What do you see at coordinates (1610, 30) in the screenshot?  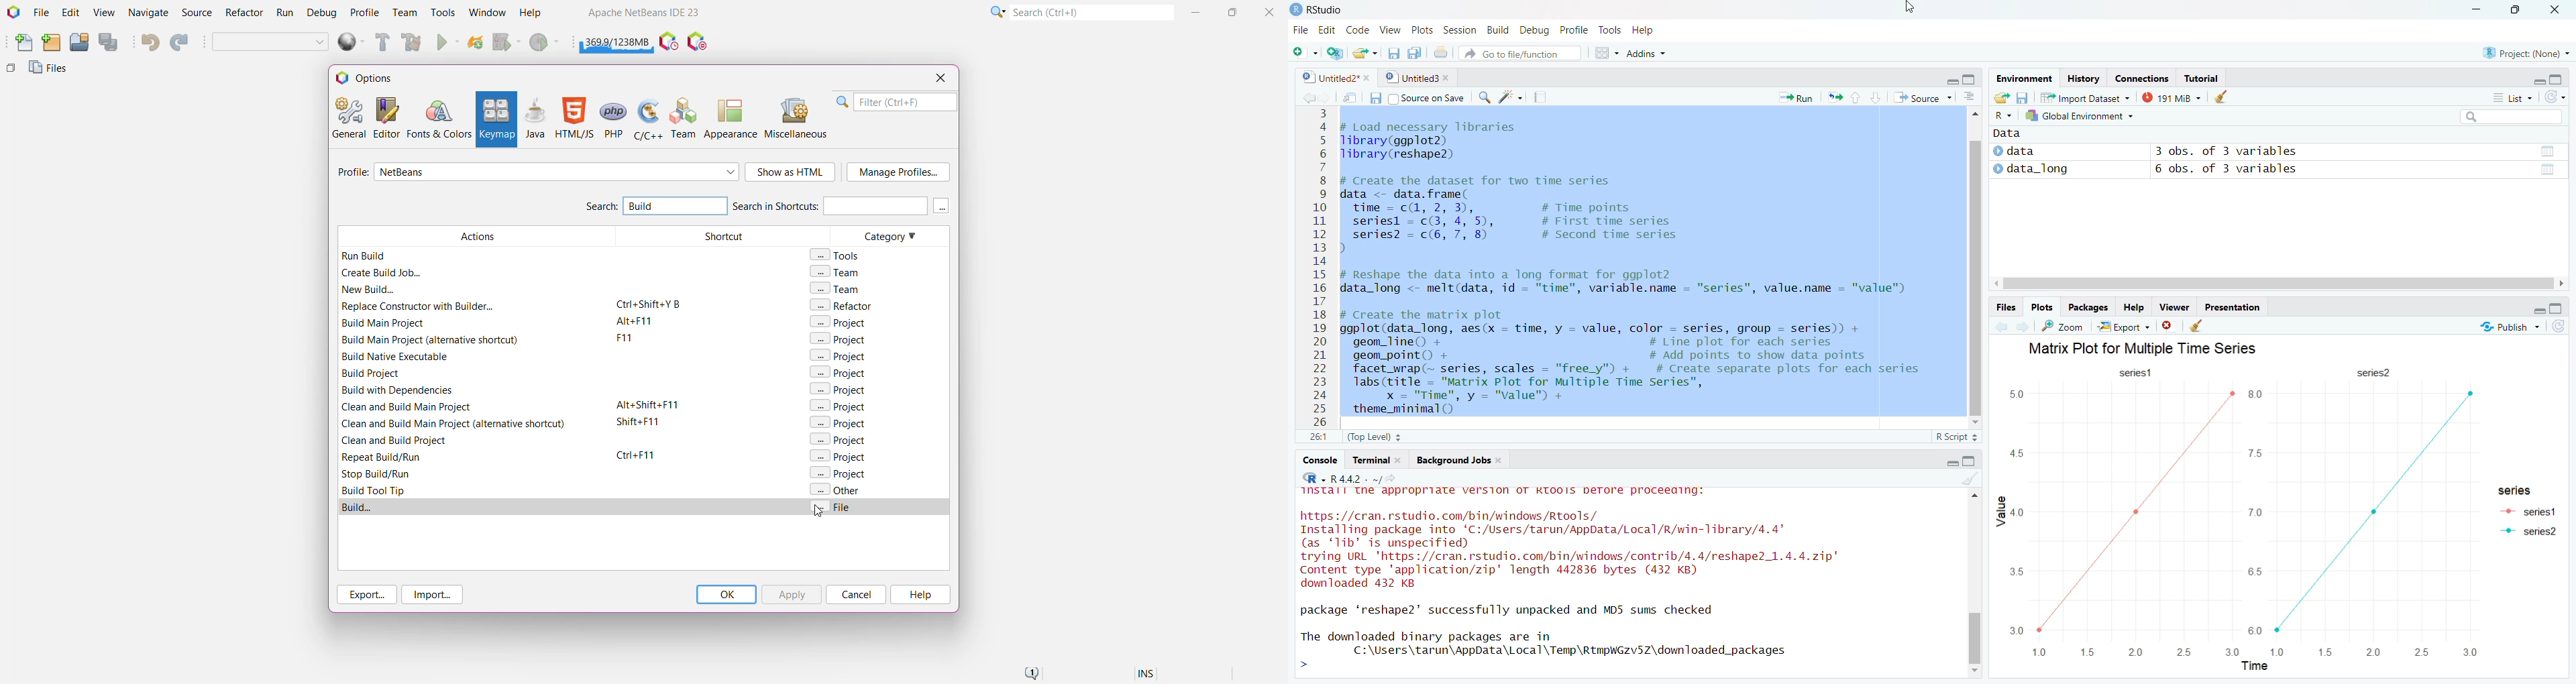 I see `Tools` at bounding box center [1610, 30].